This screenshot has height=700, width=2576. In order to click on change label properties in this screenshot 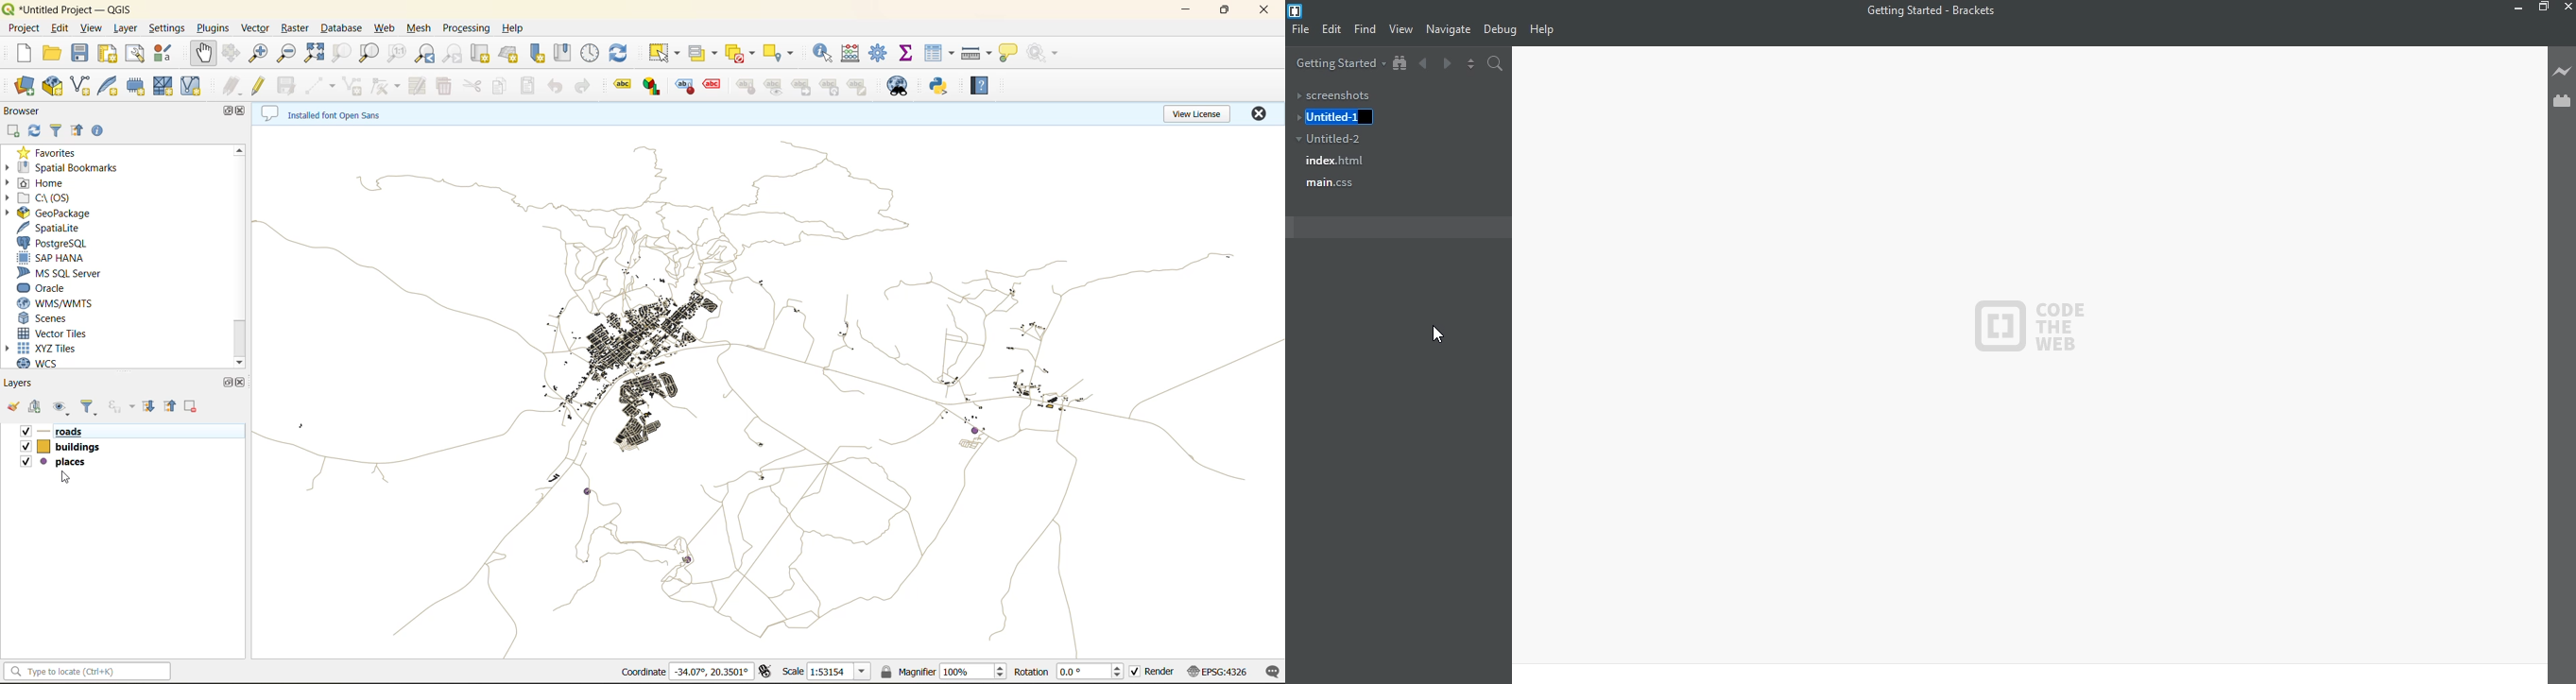, I will do `click(860, 88)`.